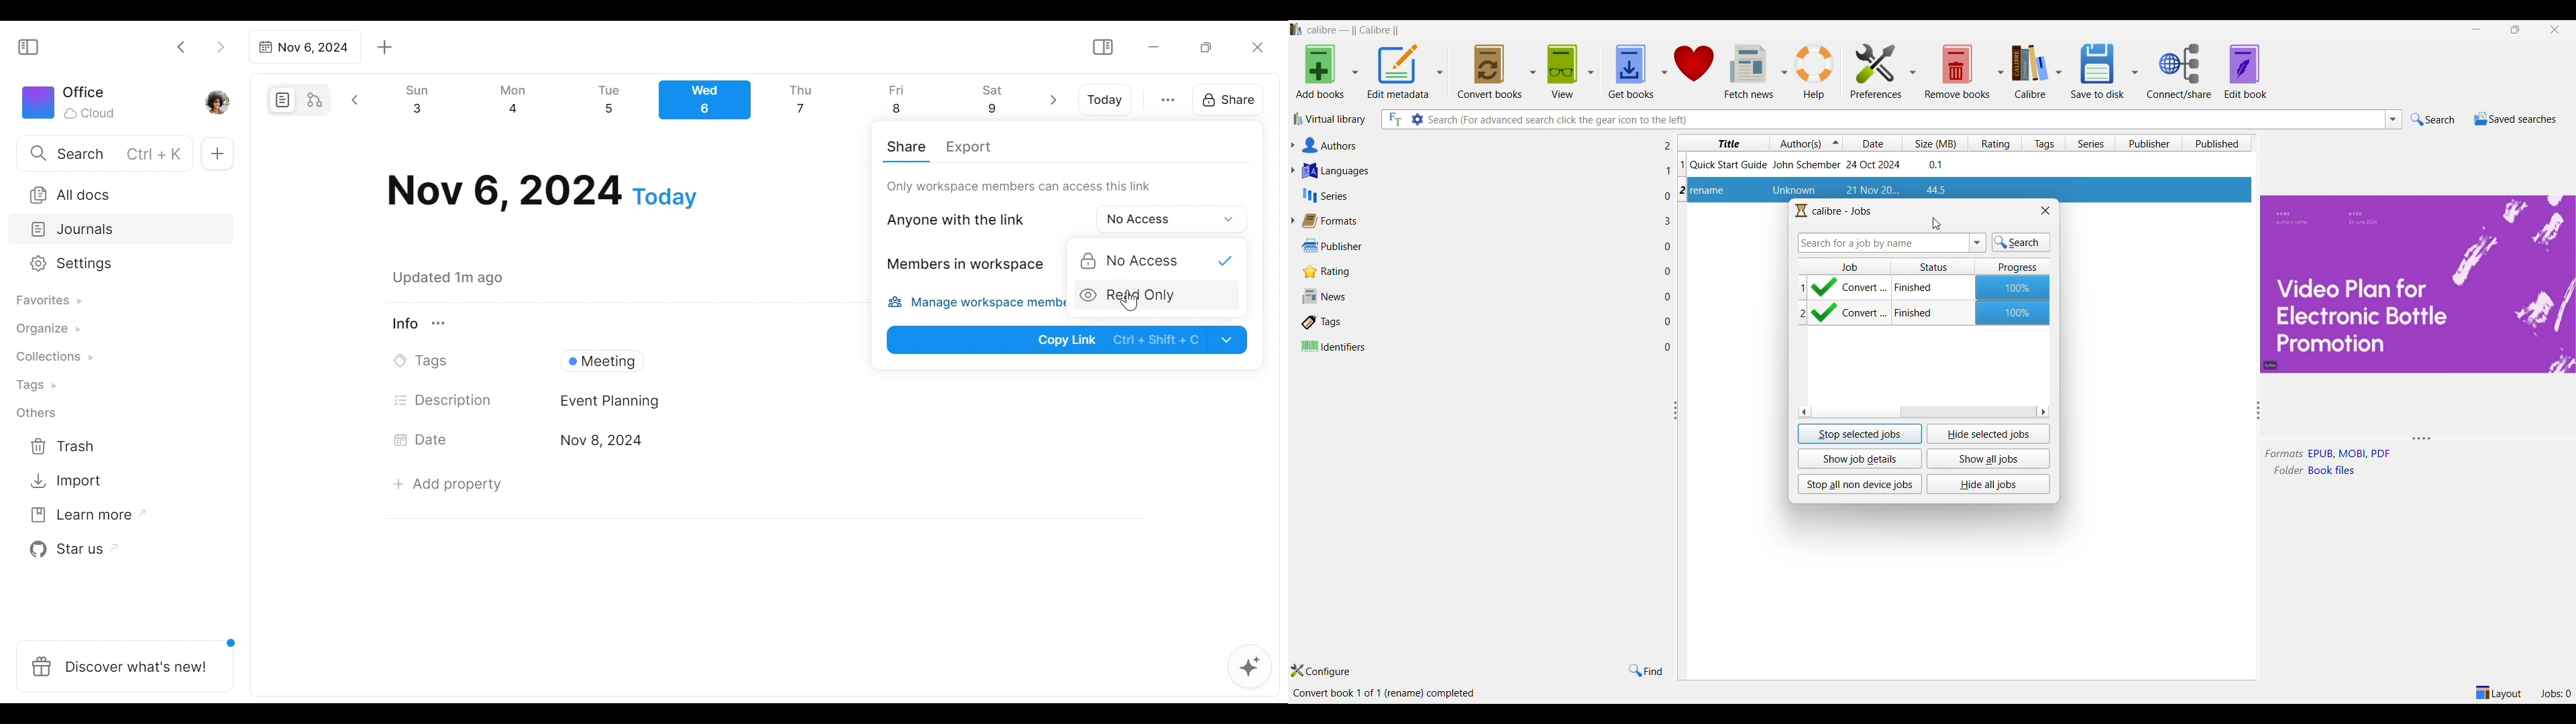 Image resolution: width=2576 pixels, height=728 pixels. Describe the element at coordinates (2000, 72) in the screenshot. I see `Remove book options` at that location.